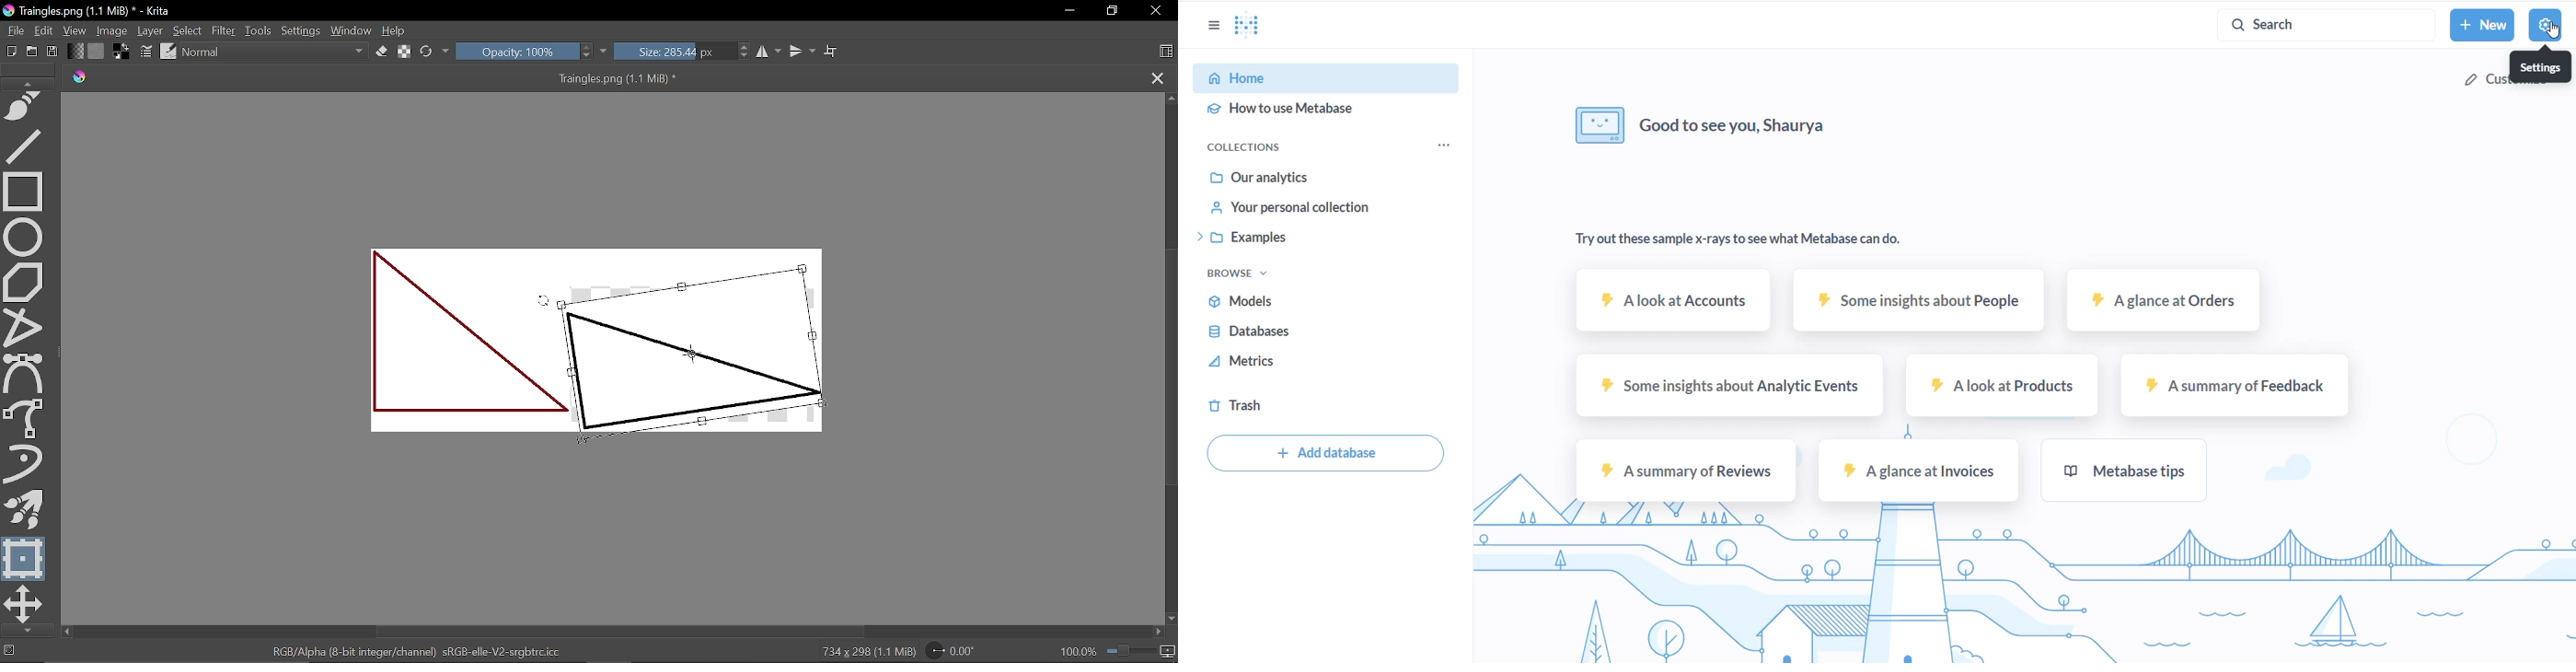 The height and width of the screenshot is (672, 2576). Describe the element at coordinates (260, 30) in the screenshot. I see `Tools` at that location.